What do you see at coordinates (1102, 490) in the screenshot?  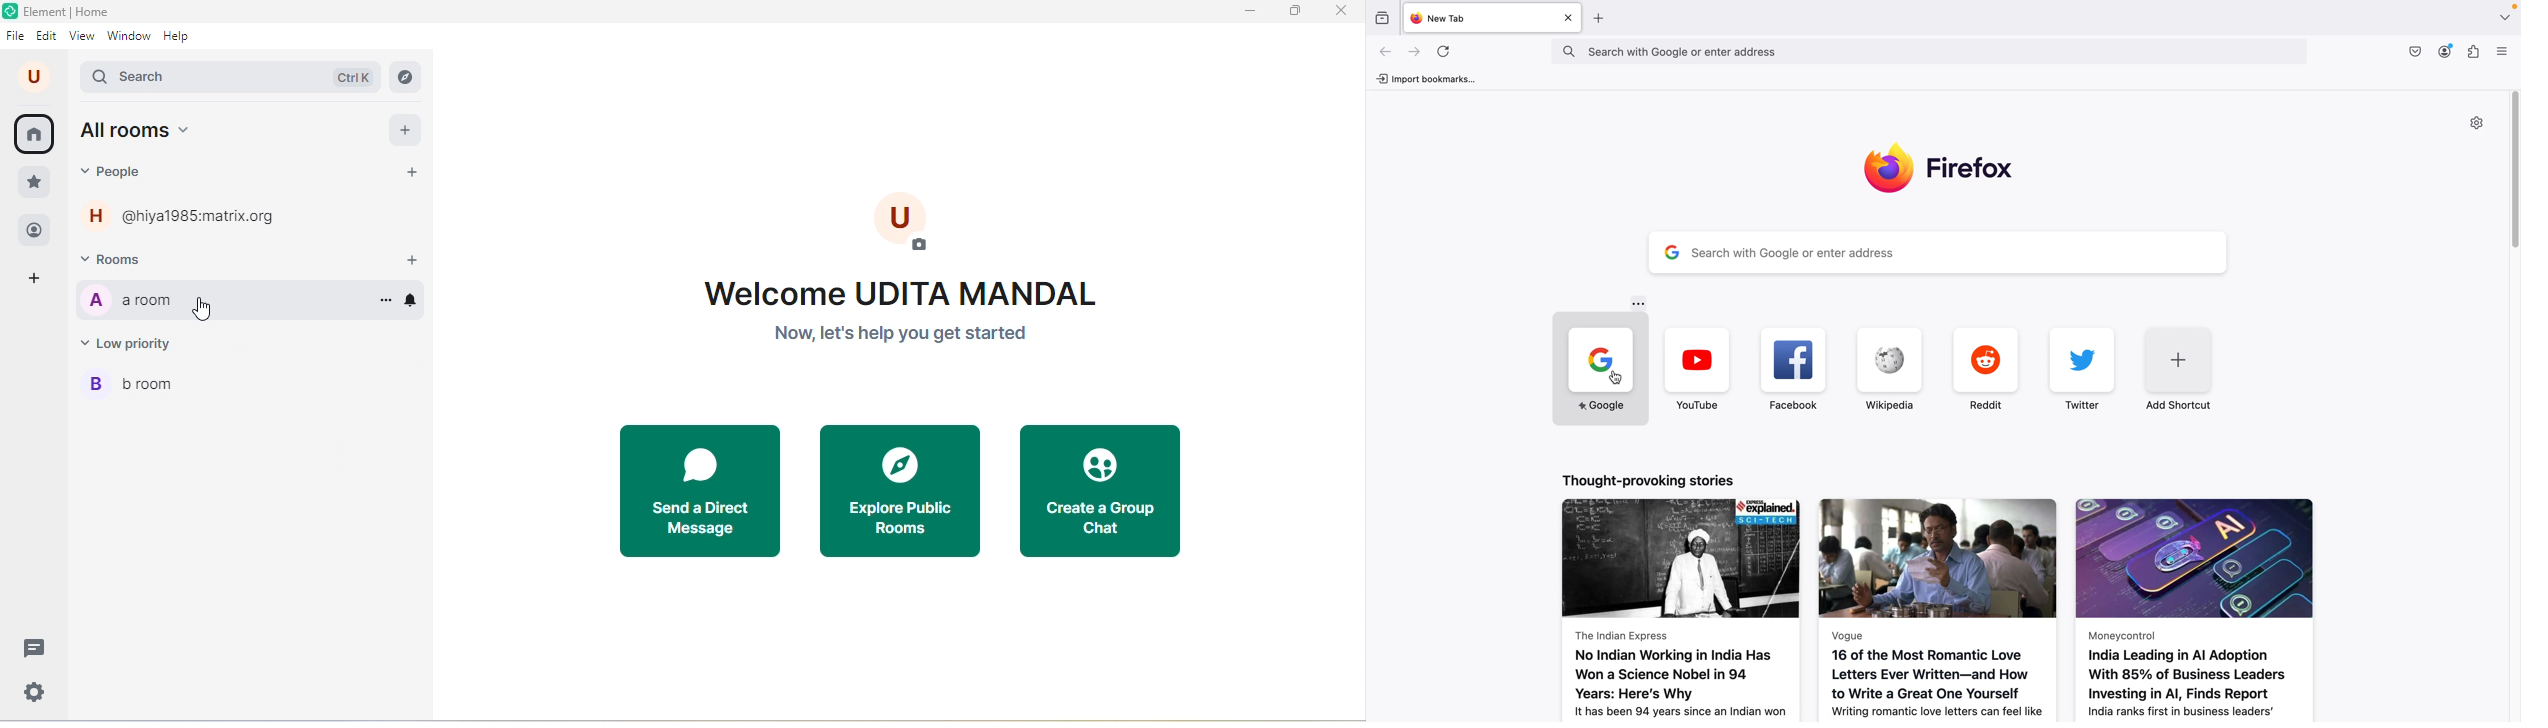 I see `create group chat` at bounding box center [1102, 490].